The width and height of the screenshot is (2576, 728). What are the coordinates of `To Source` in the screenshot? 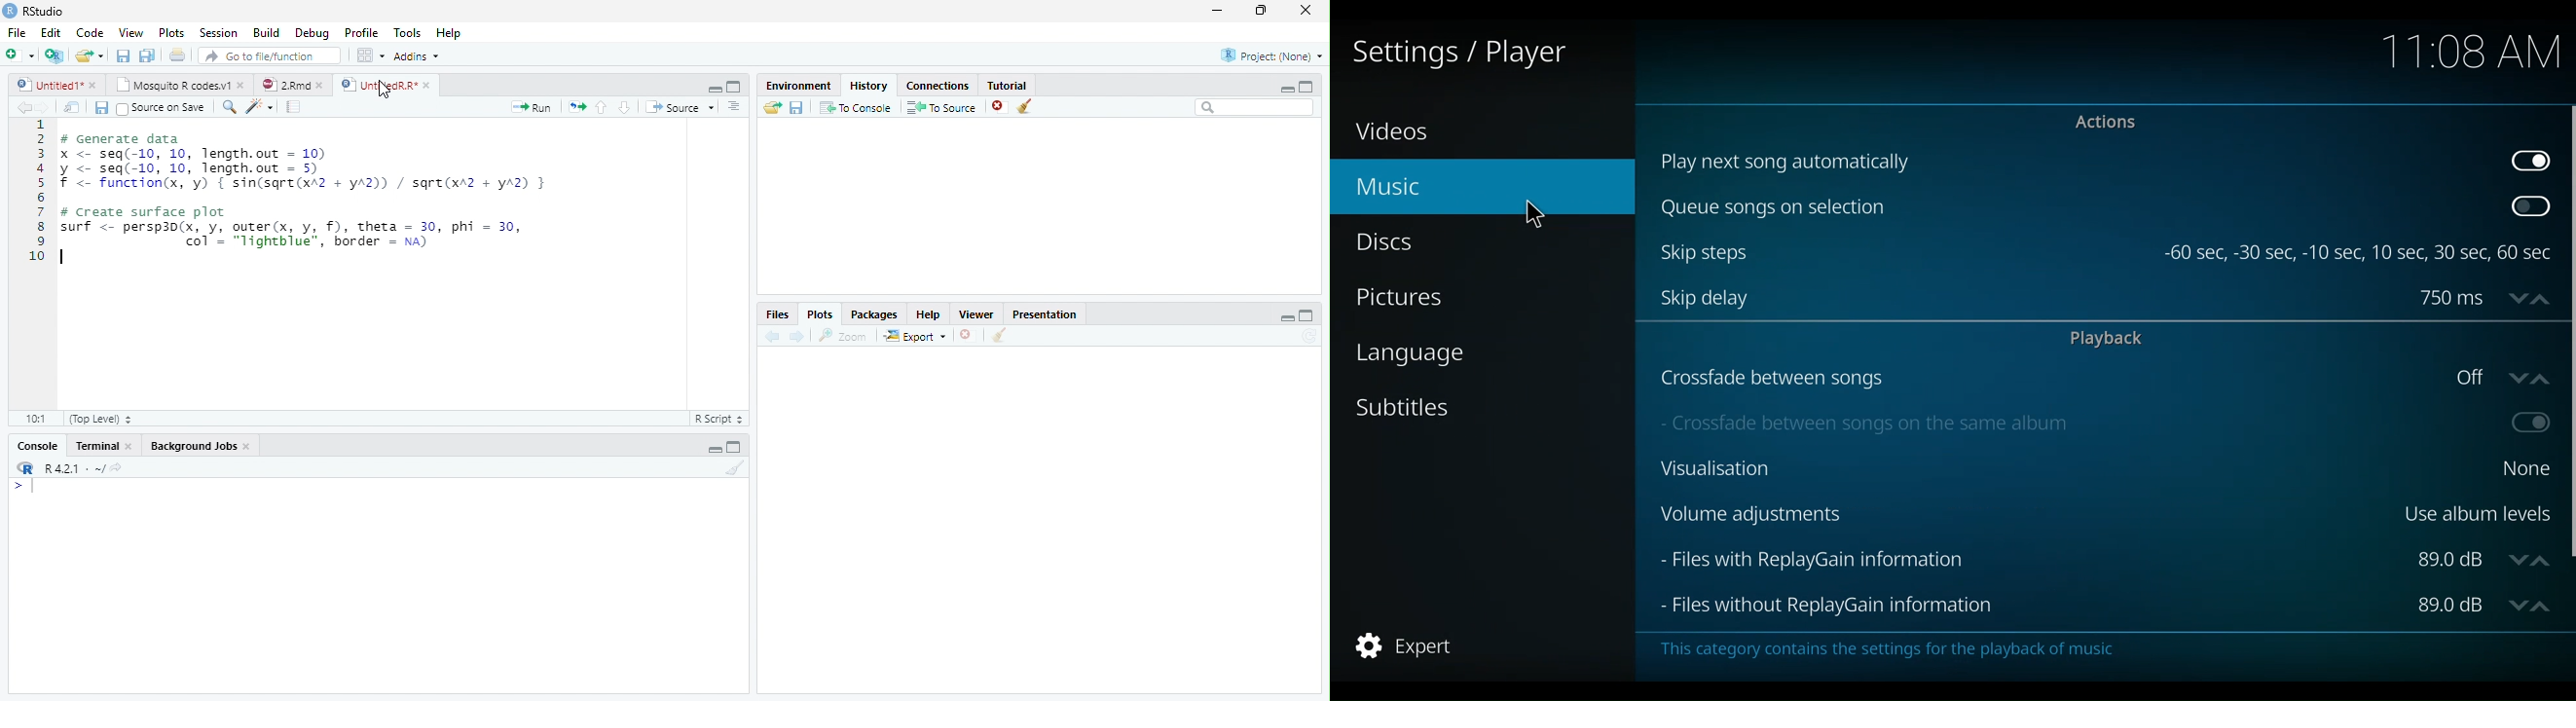 It's located at (940, 107).